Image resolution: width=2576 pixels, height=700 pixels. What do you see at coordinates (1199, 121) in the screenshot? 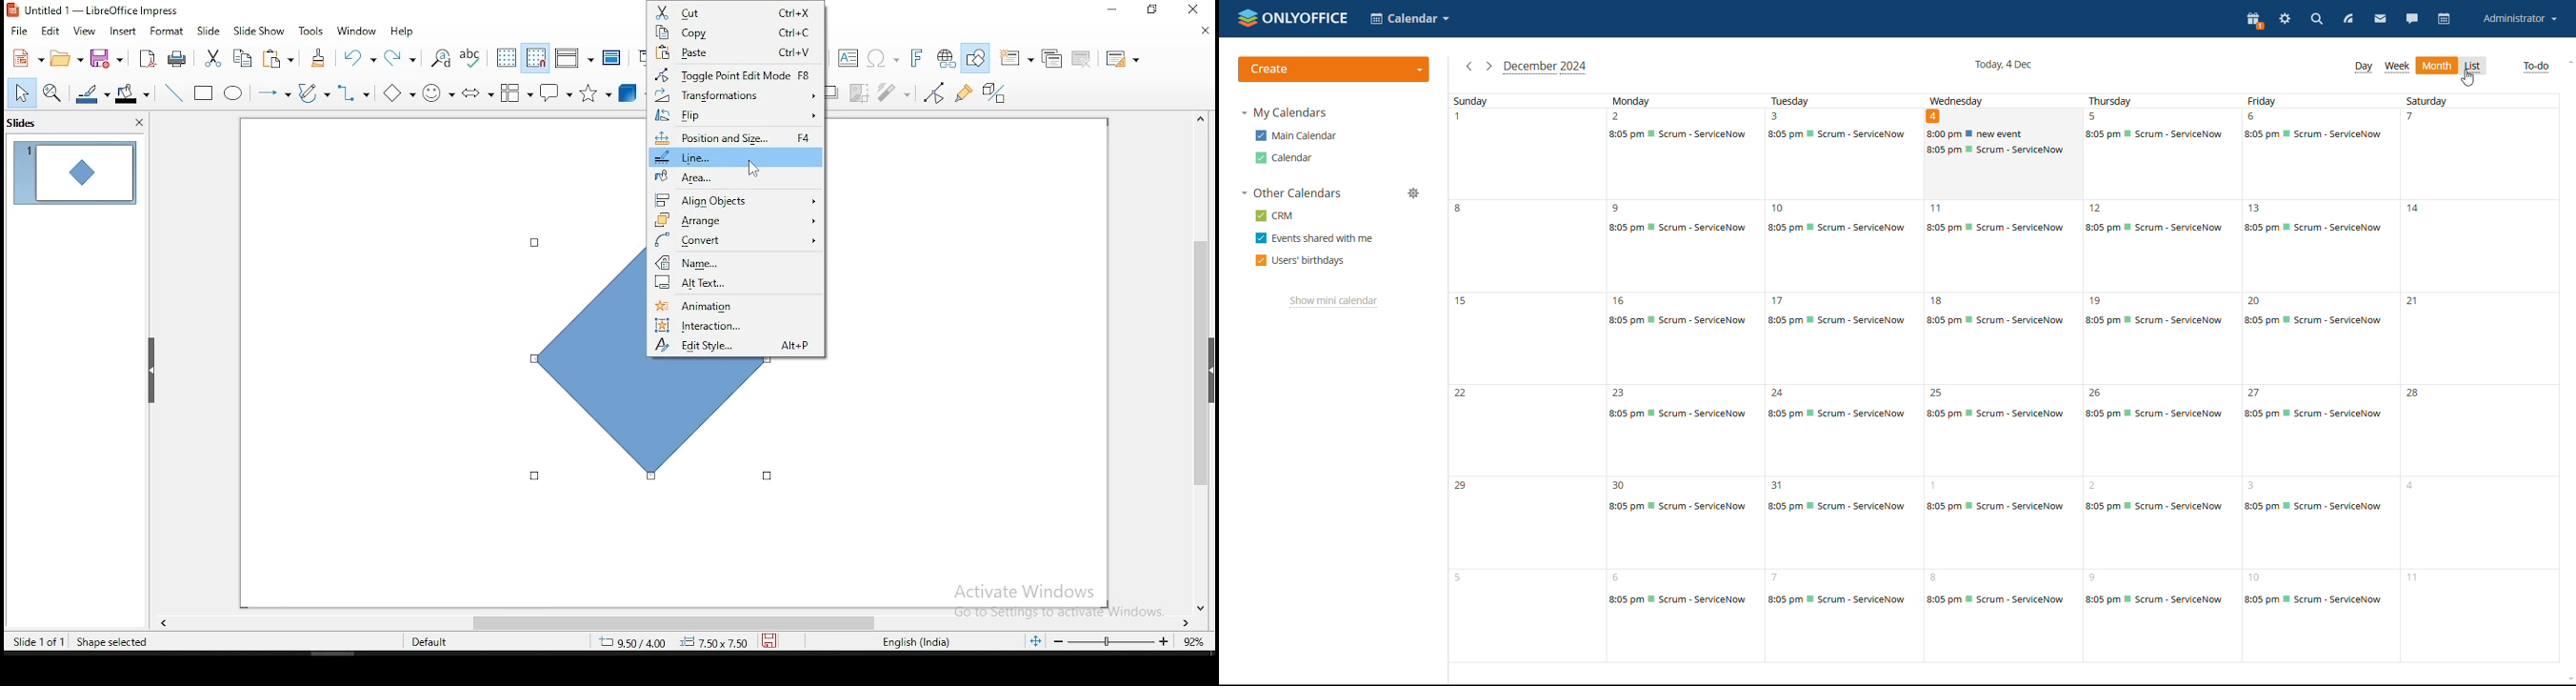
I see `scroll up` at bounding box center [1199, 121].